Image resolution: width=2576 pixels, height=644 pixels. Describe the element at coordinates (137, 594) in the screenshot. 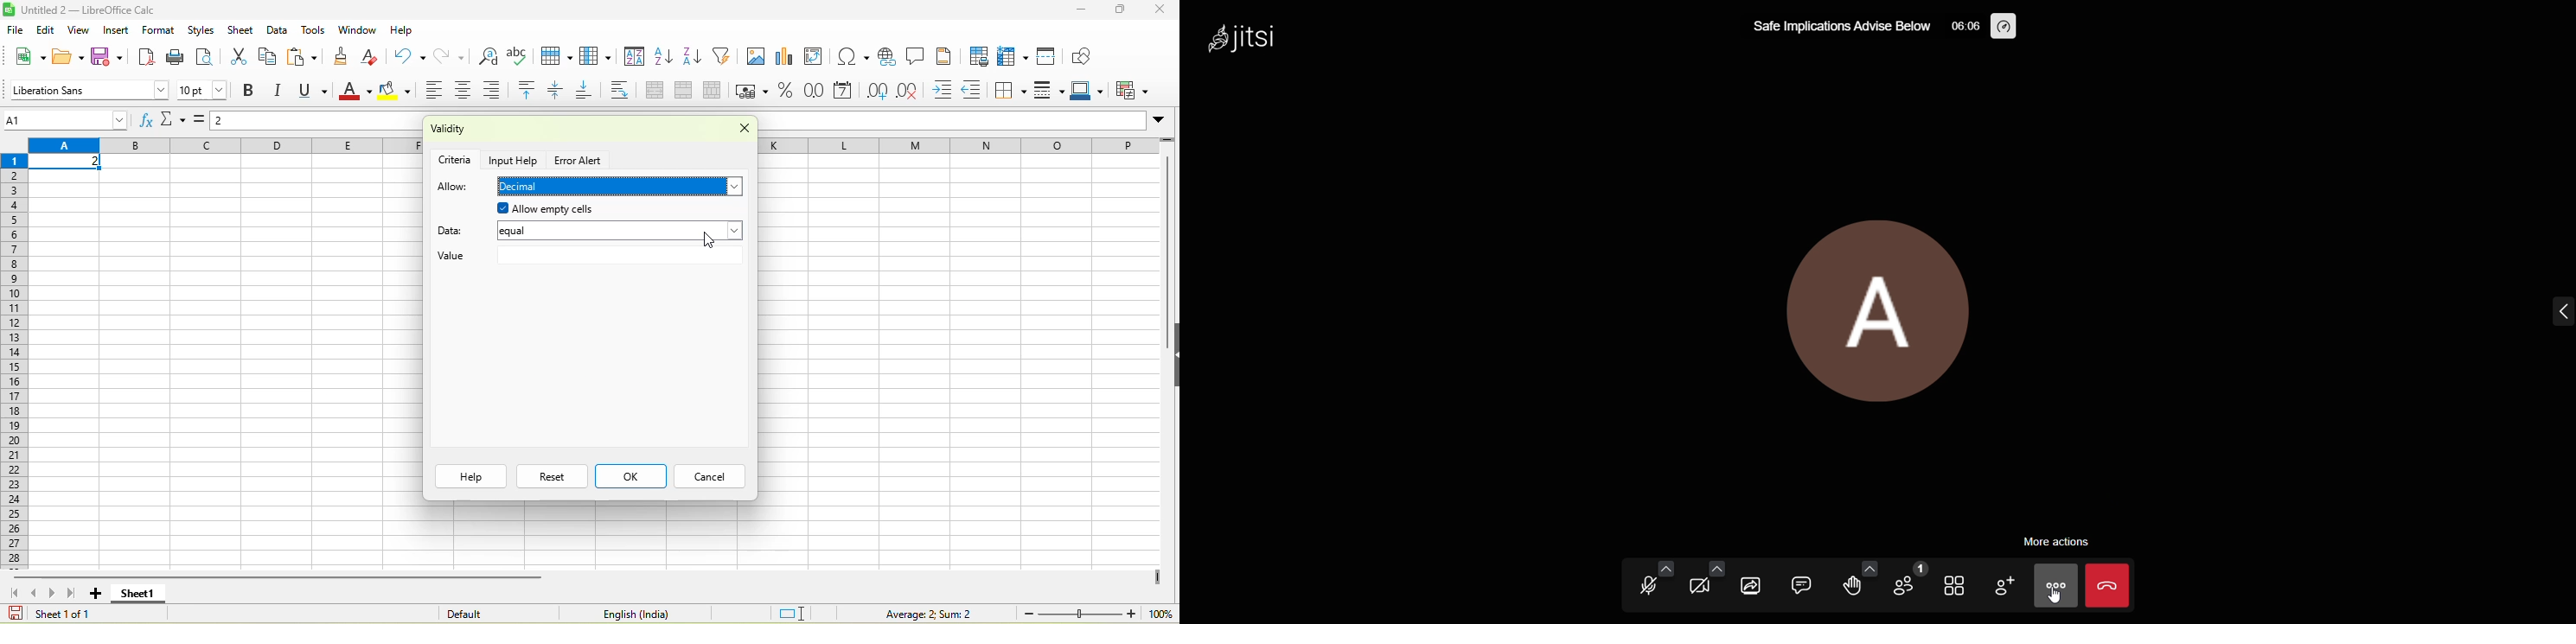

I see `sheet 1` at that location.